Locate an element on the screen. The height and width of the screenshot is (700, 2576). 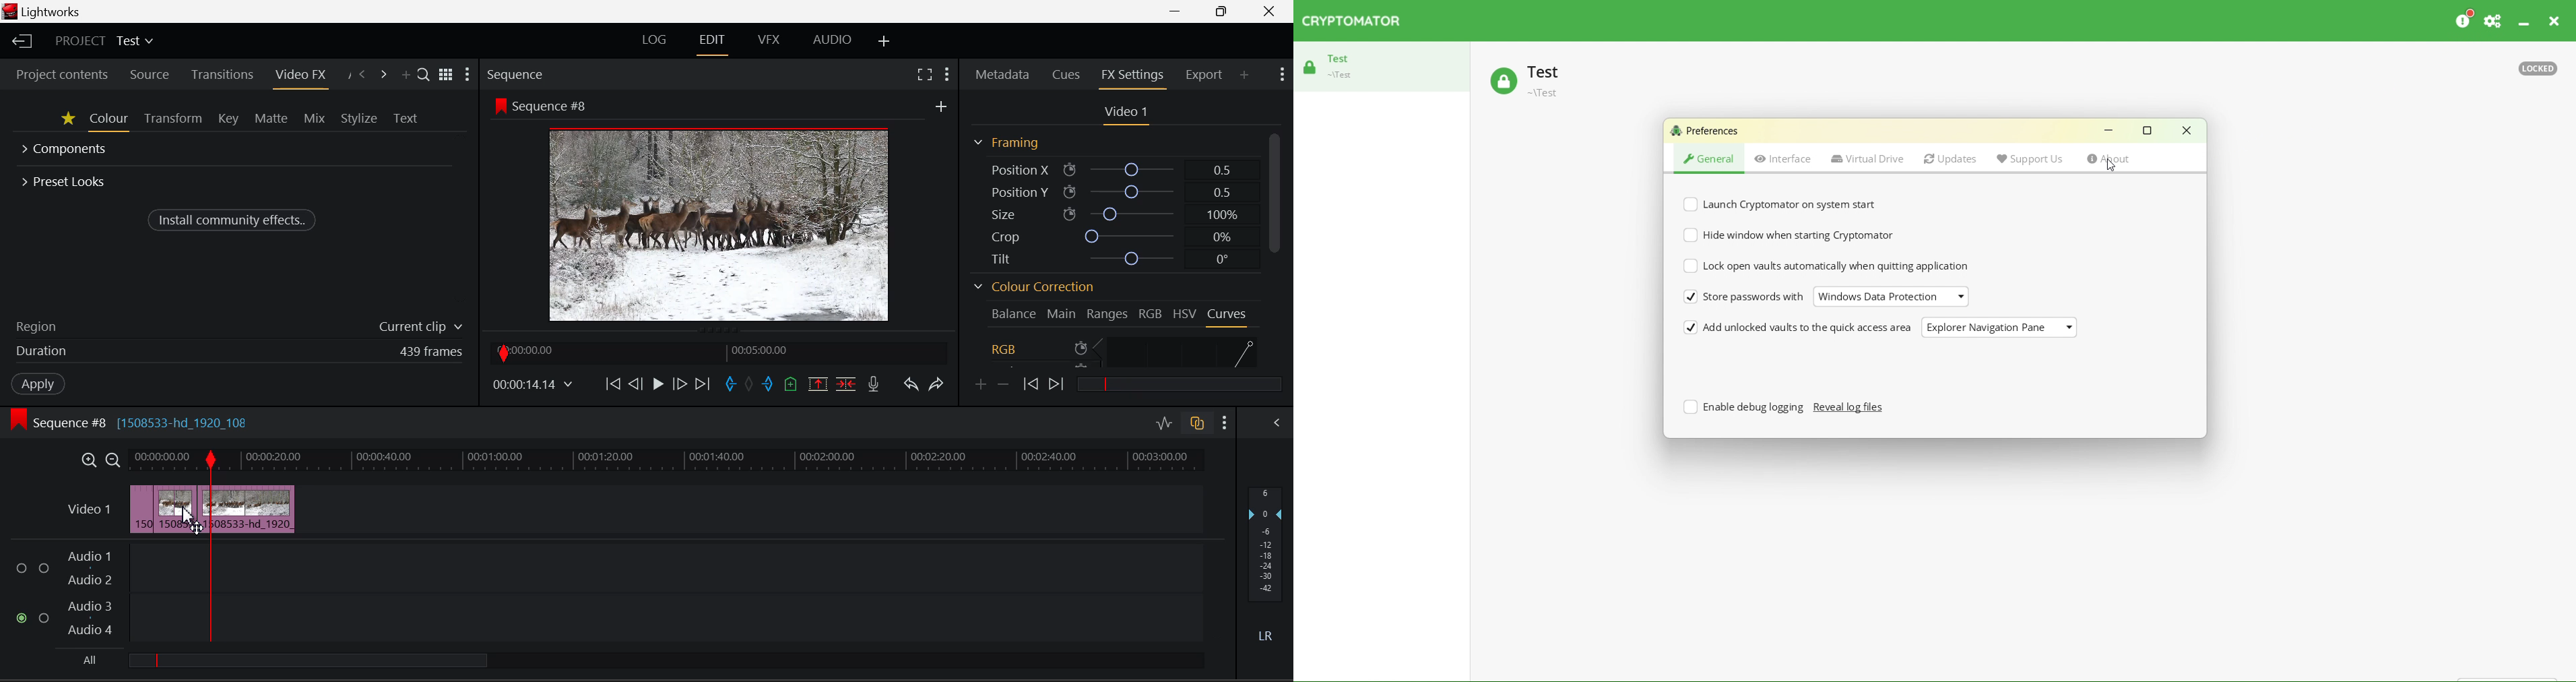
Previous Panel is located at coordinates (362, 73).